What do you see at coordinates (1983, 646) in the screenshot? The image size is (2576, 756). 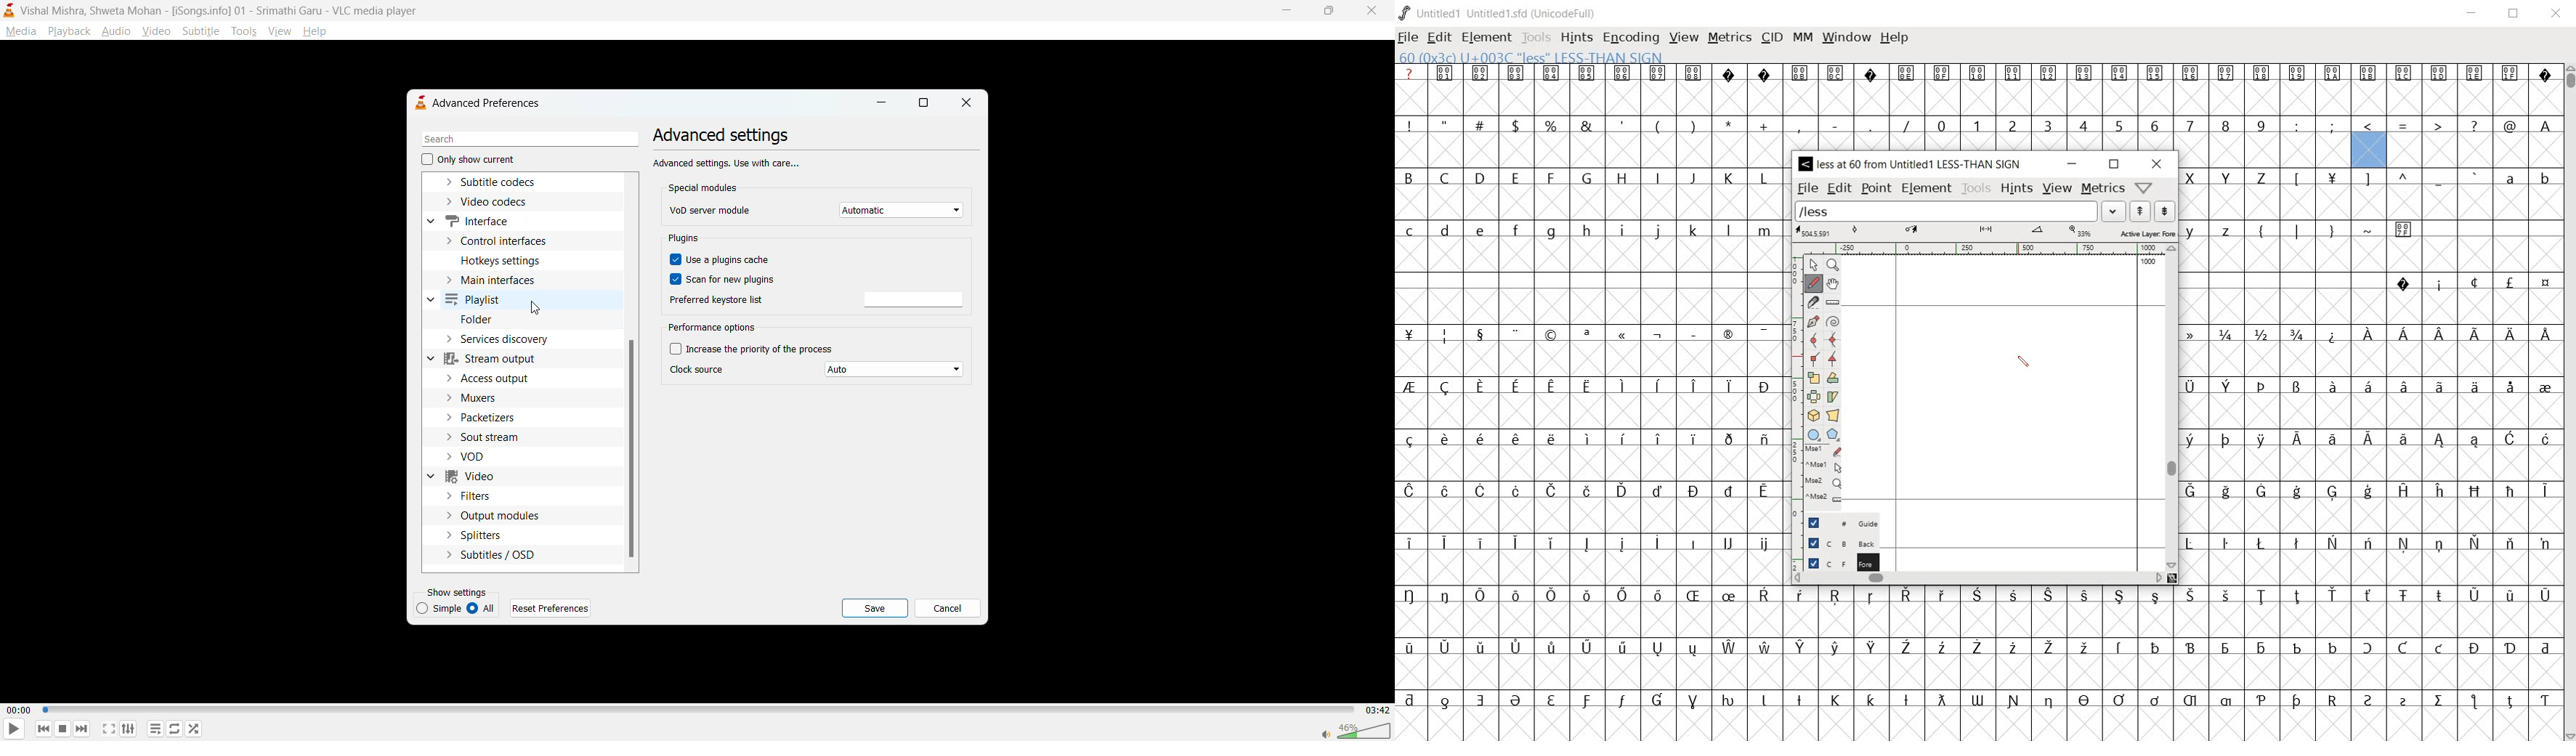 I see `special letters` at bounding box center [1983, 646].